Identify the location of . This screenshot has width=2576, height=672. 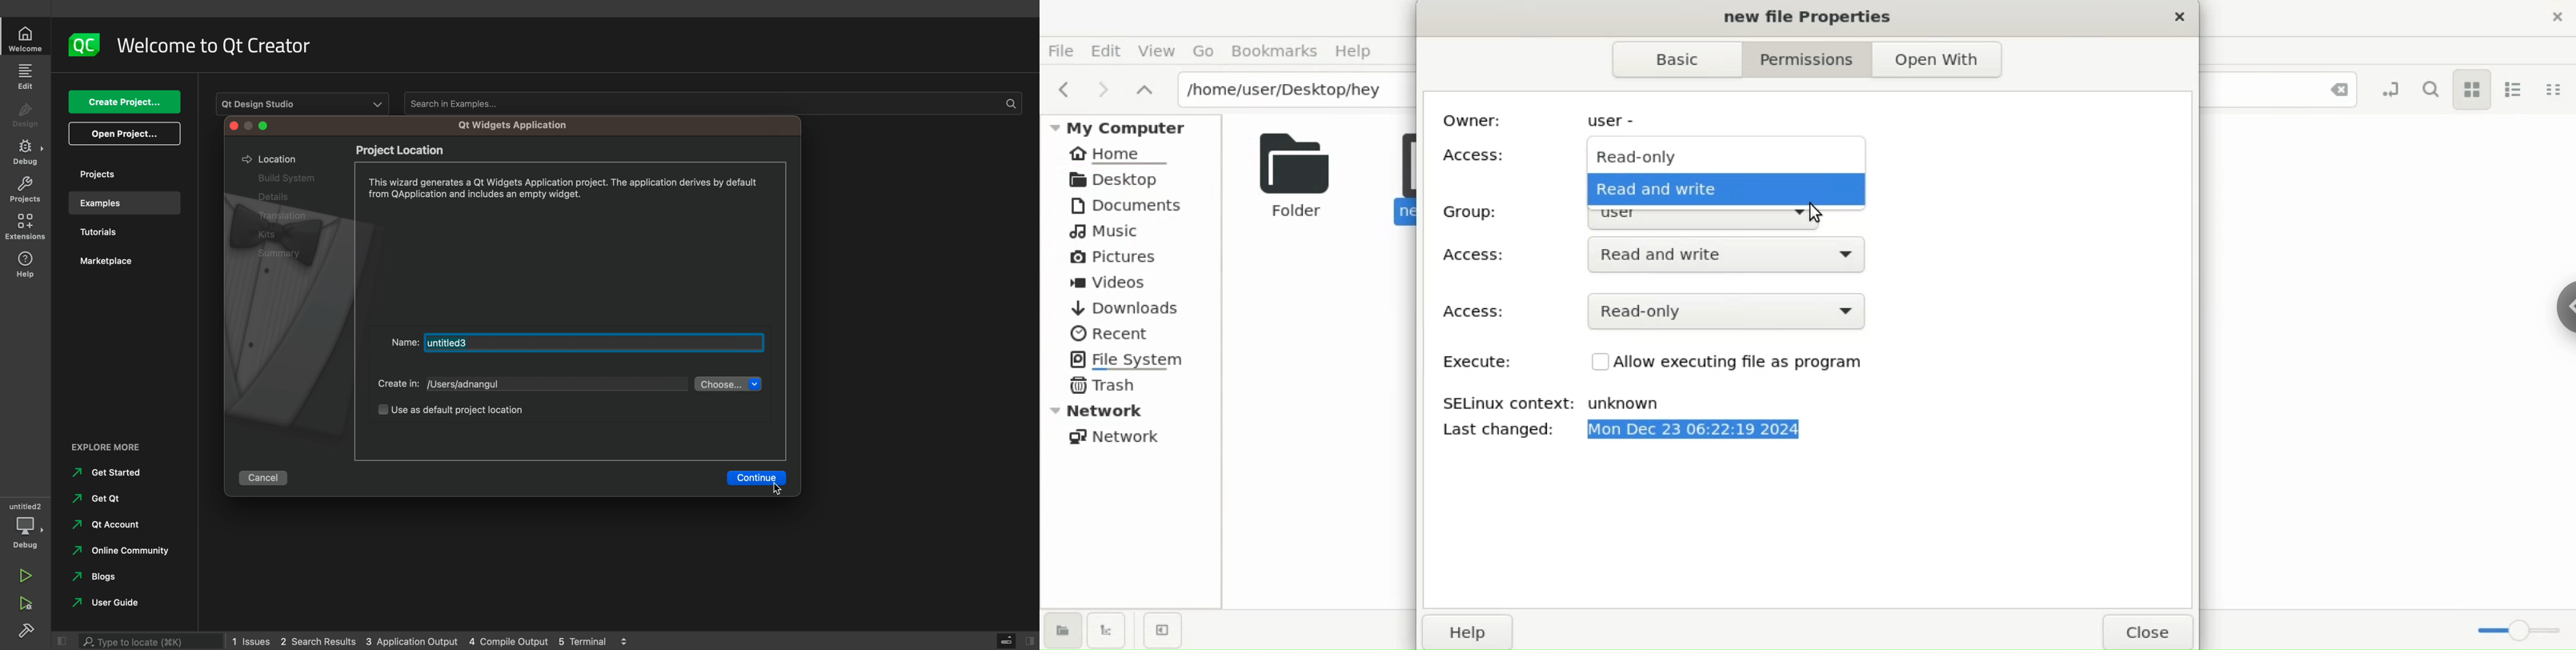
(268, 160).